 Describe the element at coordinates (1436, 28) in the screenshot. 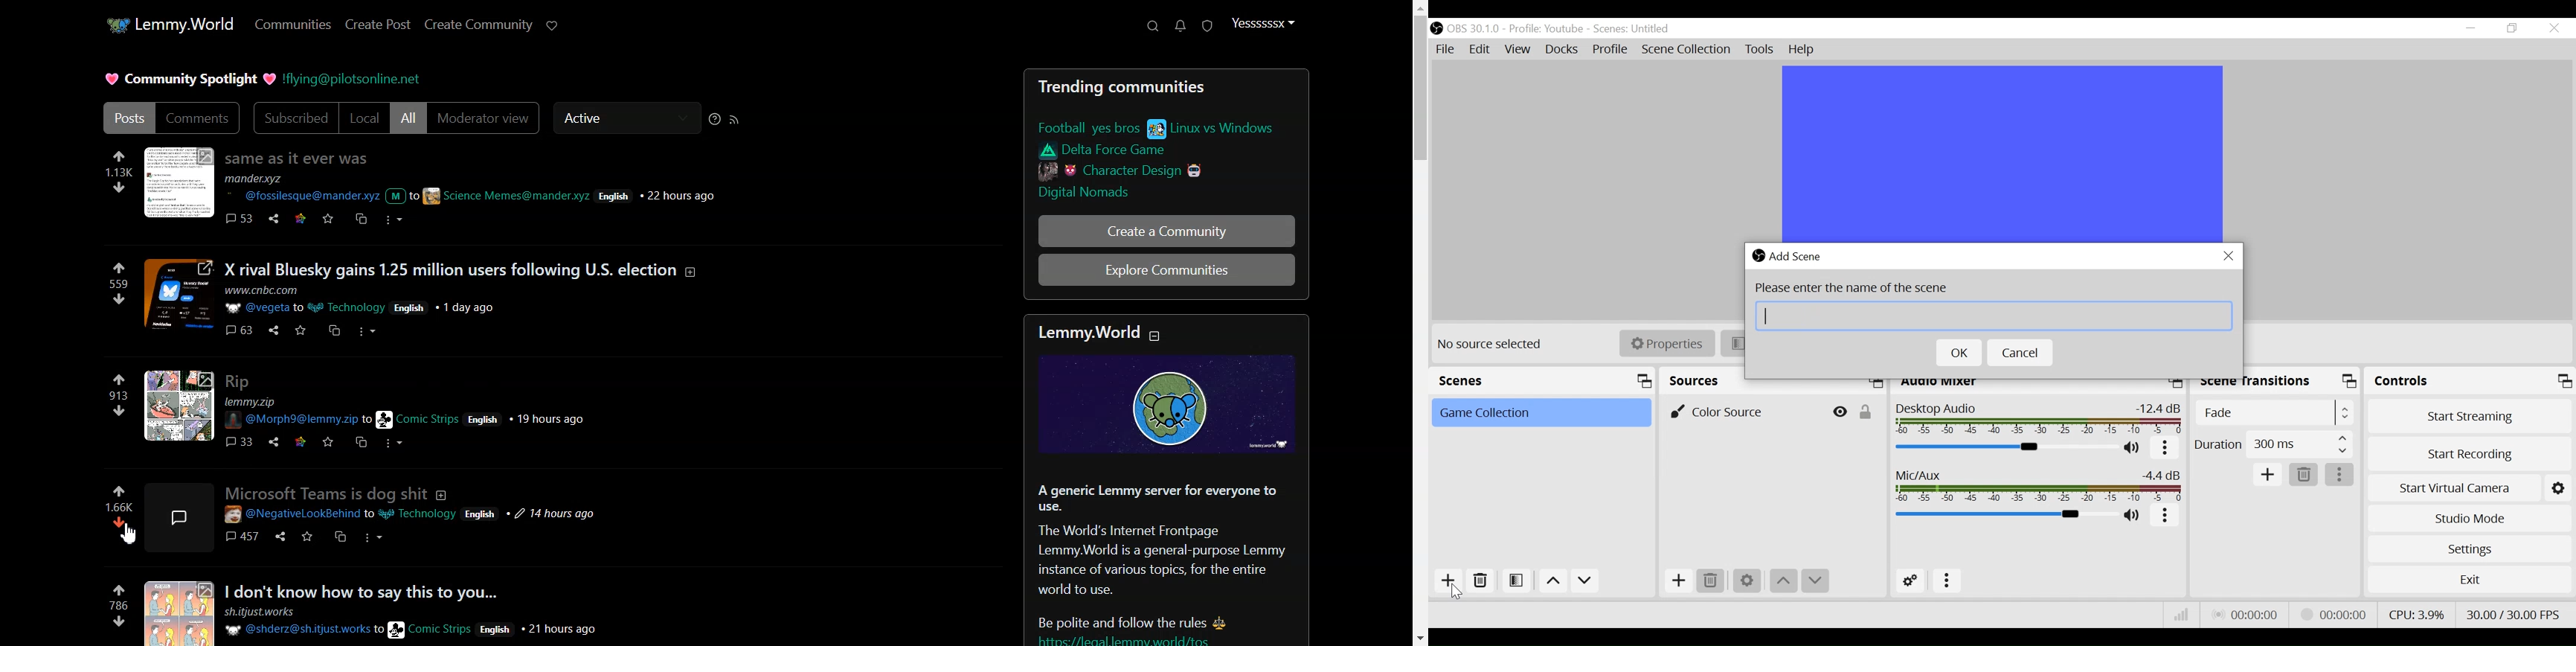

I see `OBS Desktop Icon` at that location.